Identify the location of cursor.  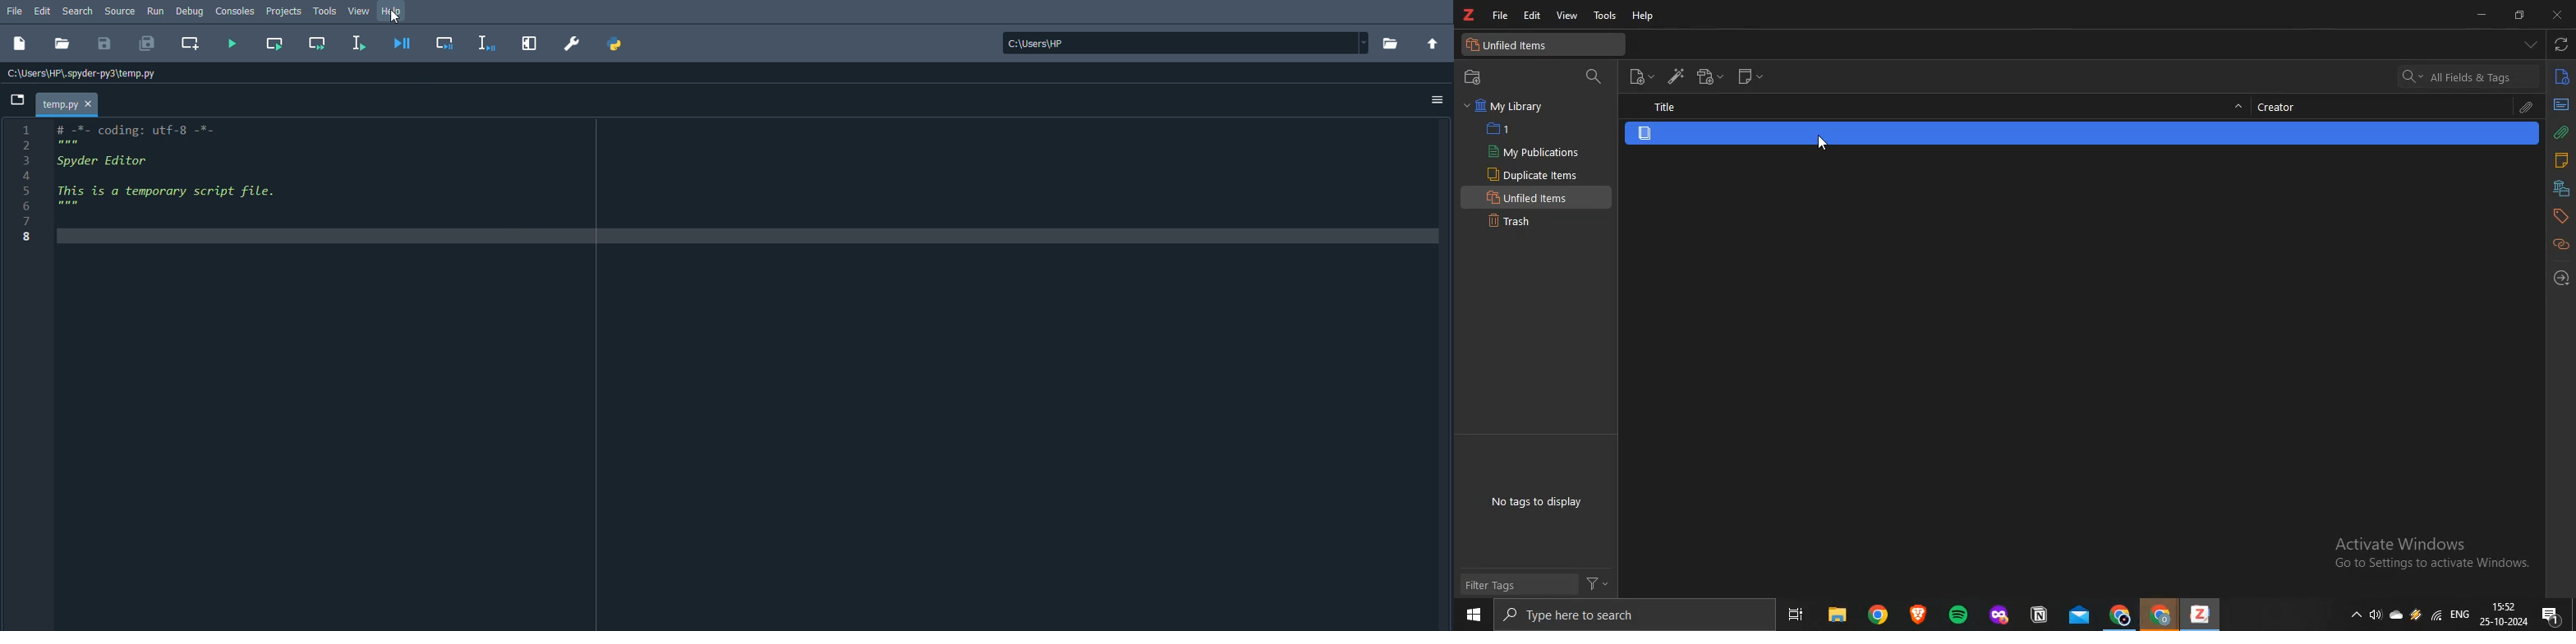
(1823, 145).